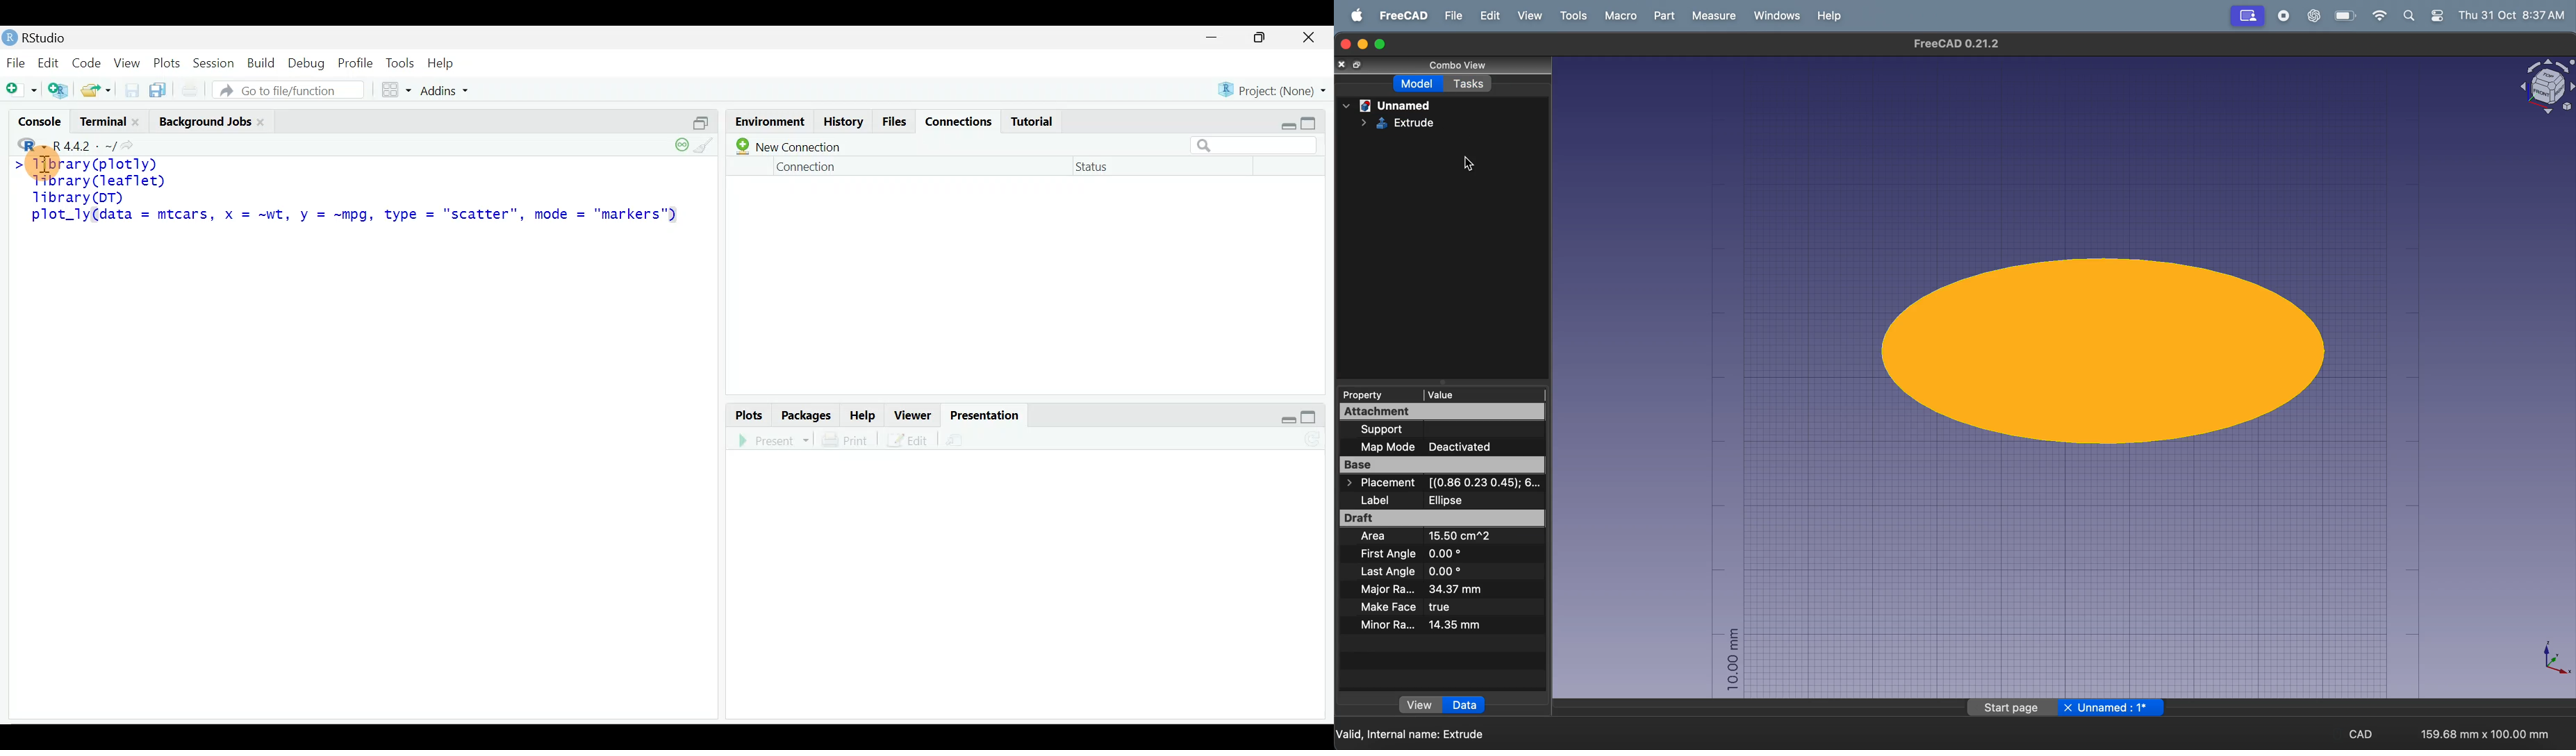 This screenshot has width=2576, height=756. What do you see at coordinates (1314, 37) in the screenshot?
I see `close` at bounding box center [1314, 37].